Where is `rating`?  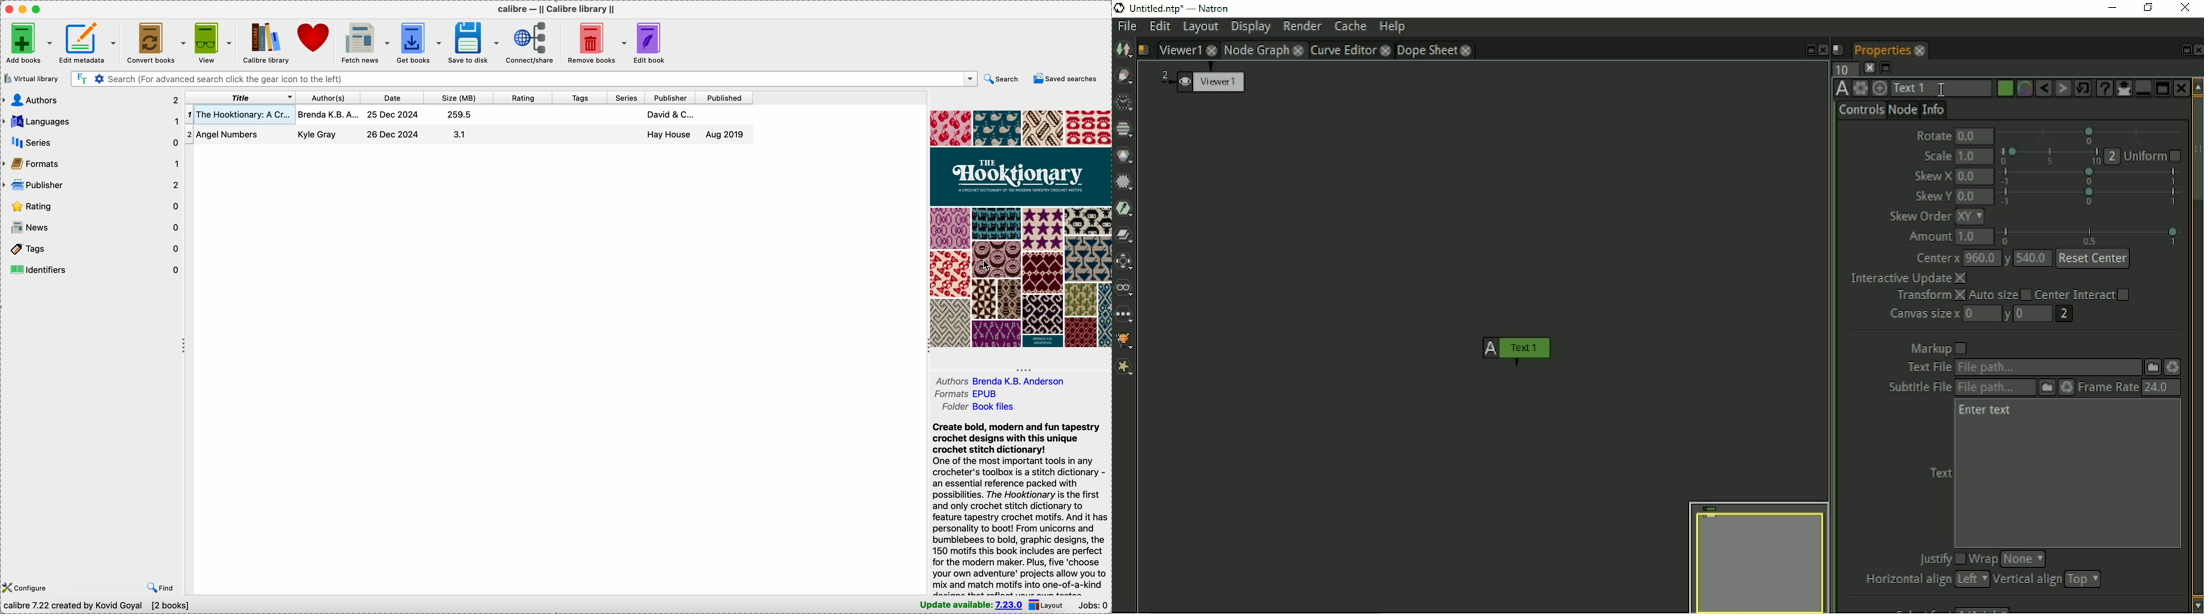
rating is located at coordinates (92, 205).